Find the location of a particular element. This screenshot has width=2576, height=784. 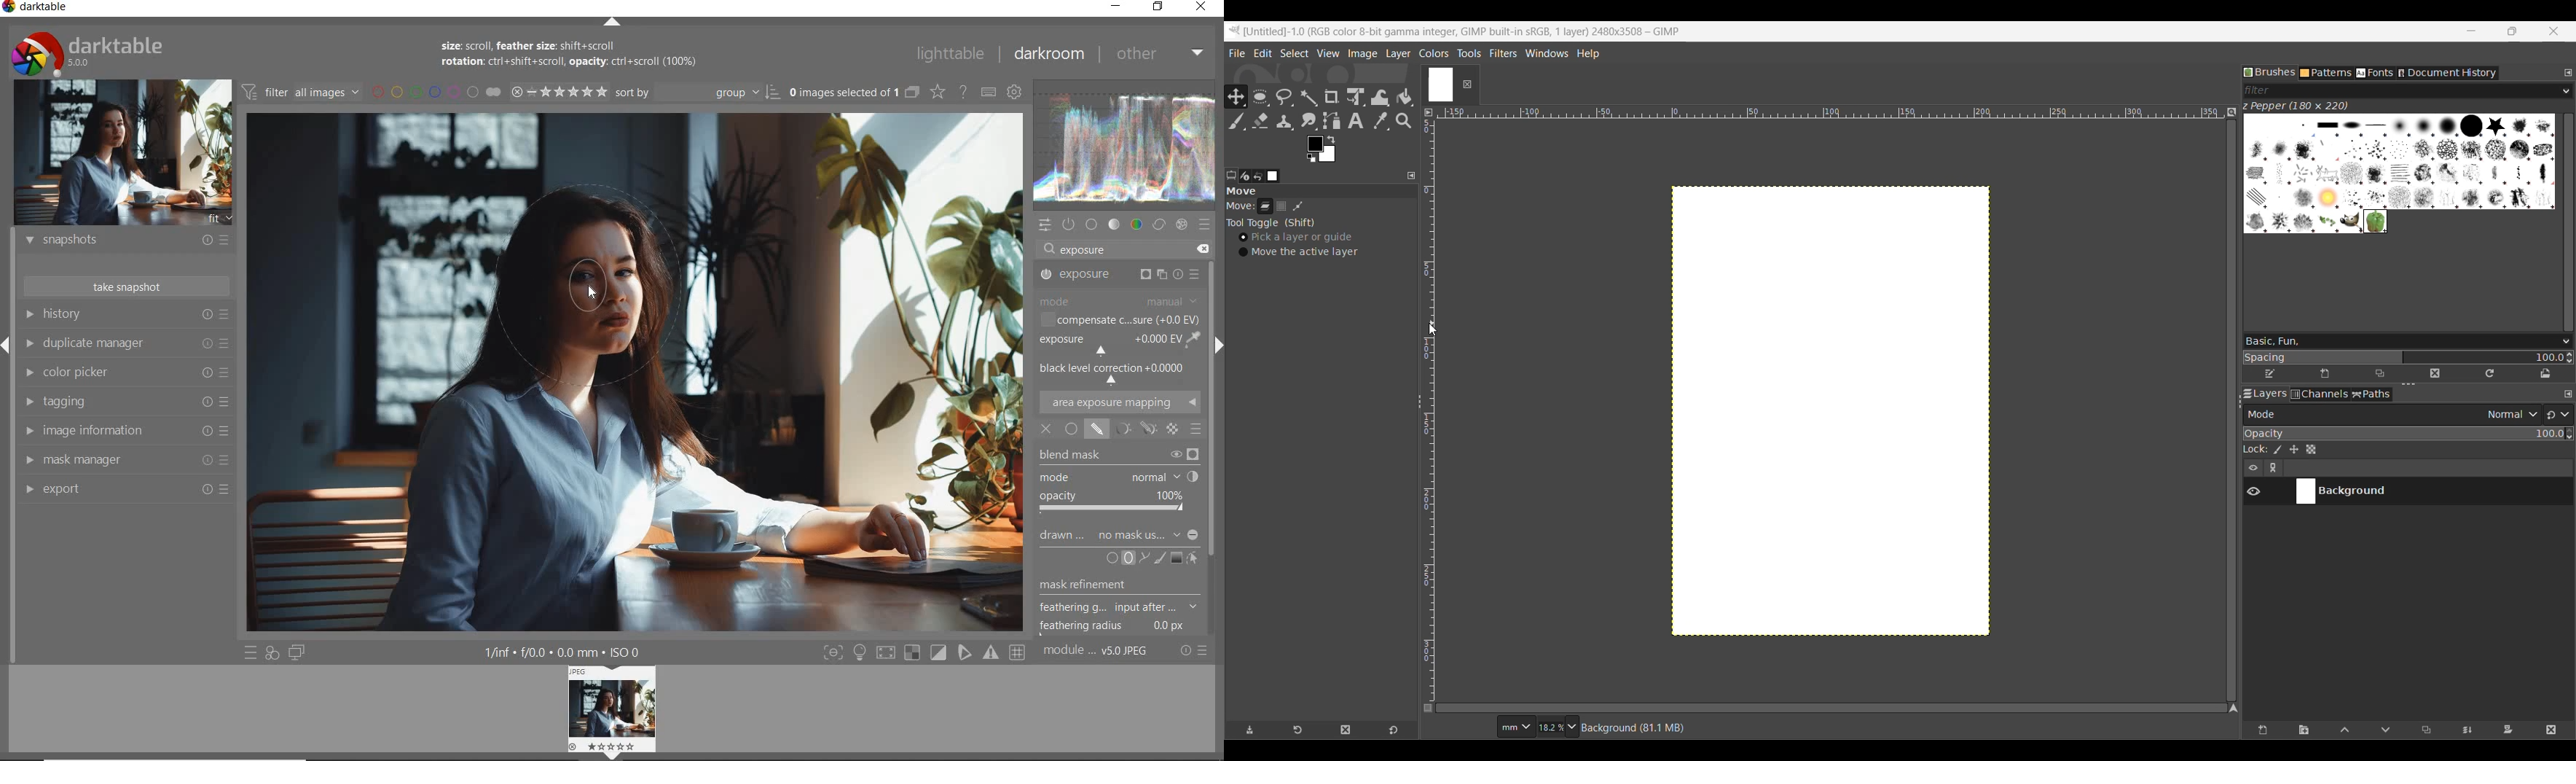

Move the active layer toggle is located at coordinates (1299, 252).